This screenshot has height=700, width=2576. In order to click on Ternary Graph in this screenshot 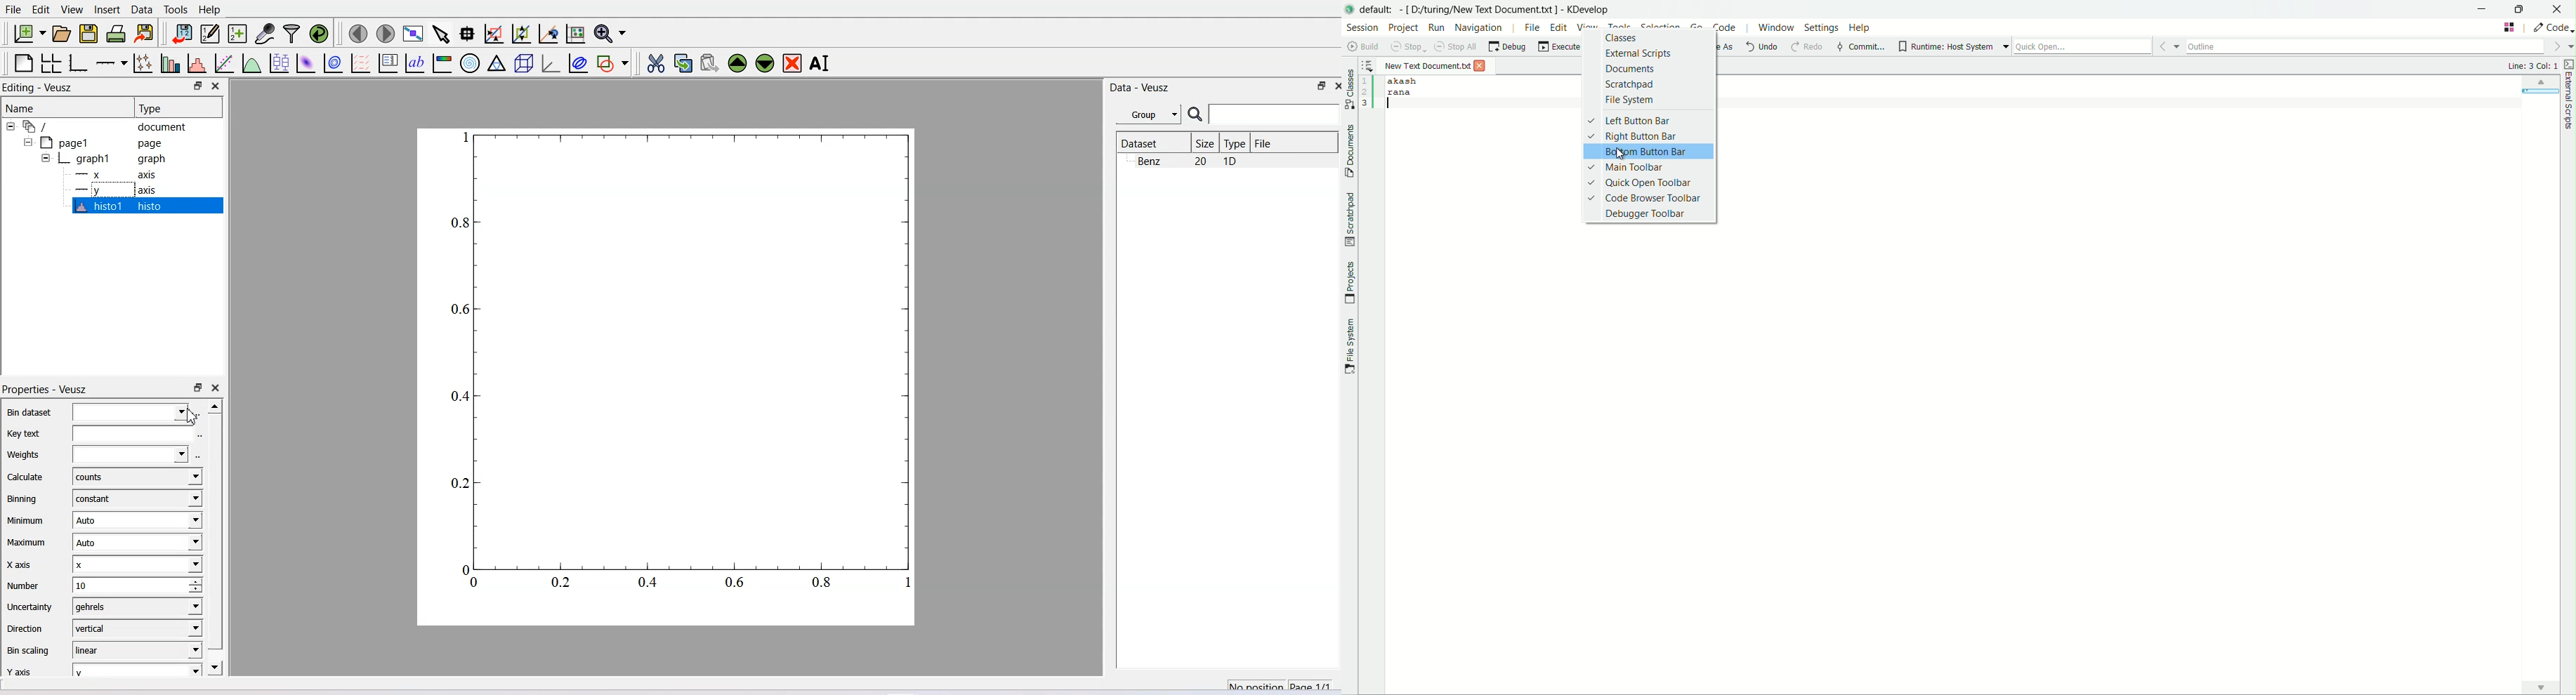, I will do `click(497, 64)`.